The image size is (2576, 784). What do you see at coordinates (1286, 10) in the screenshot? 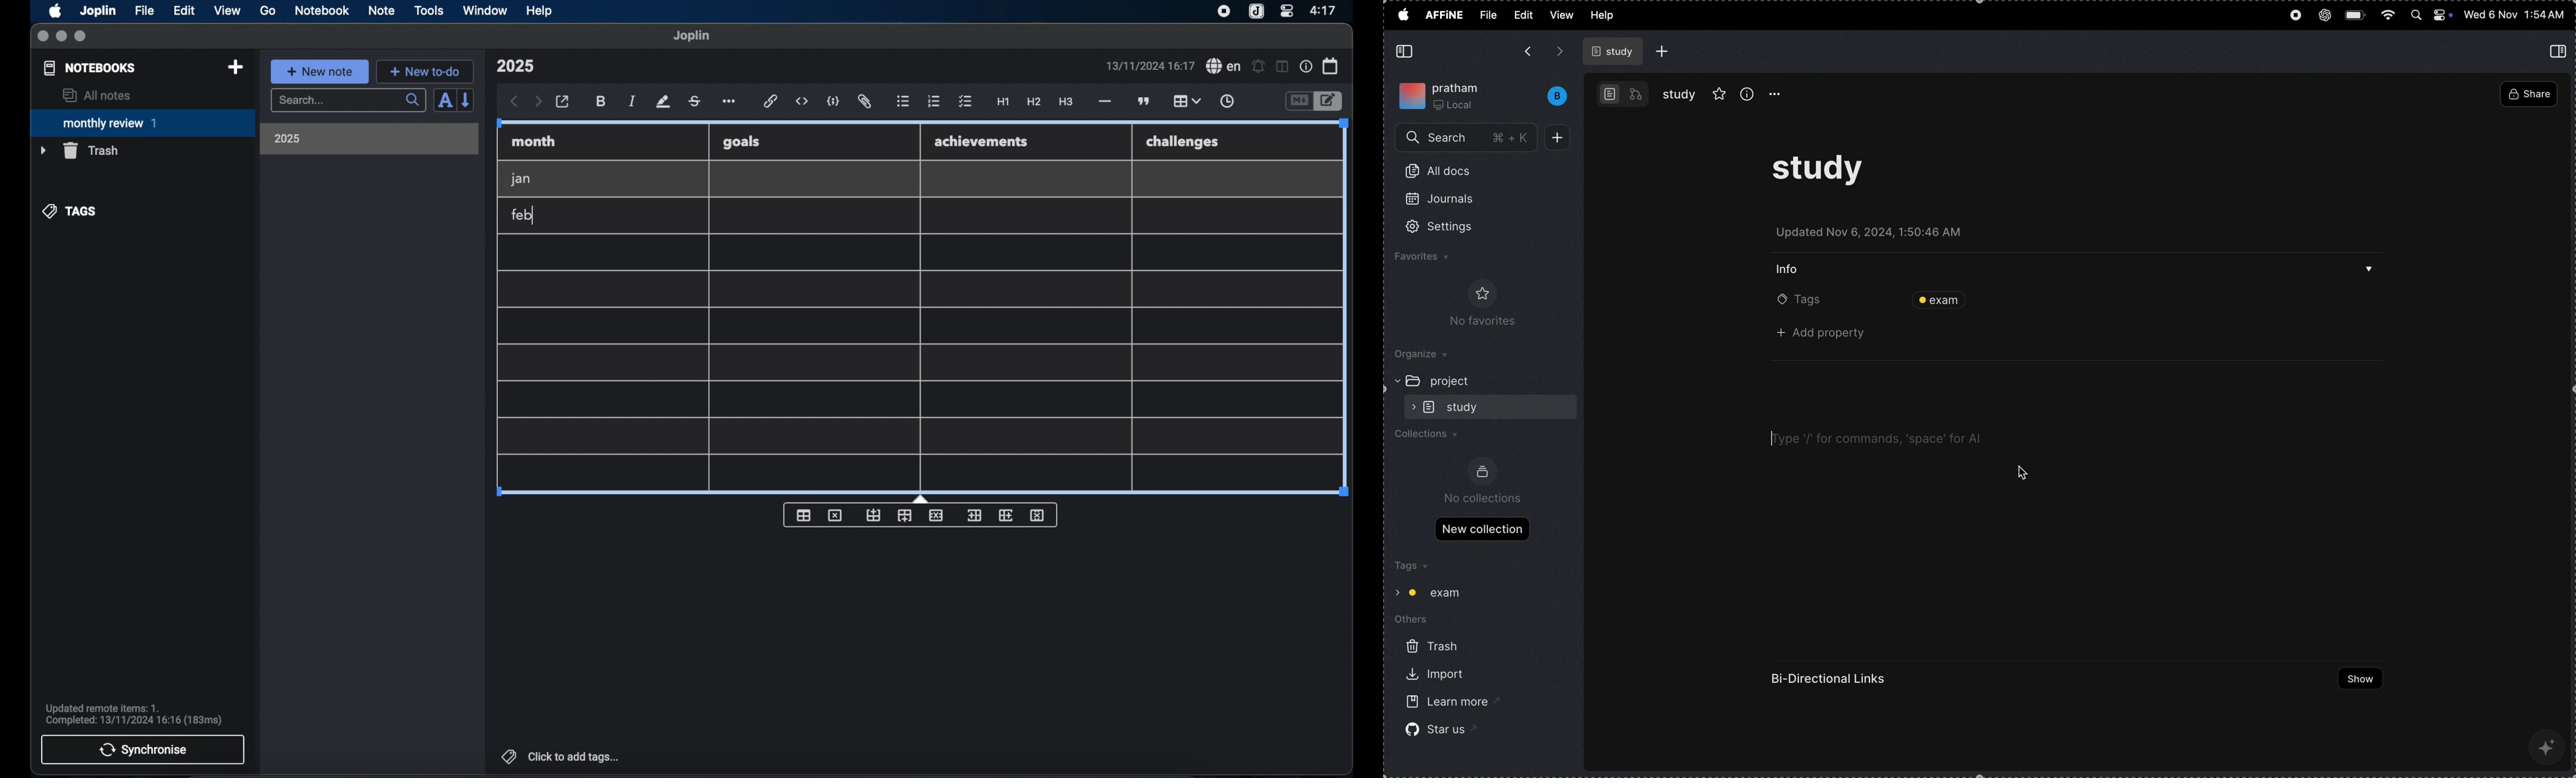
I see `control center` at bounding box center [1286, 10].